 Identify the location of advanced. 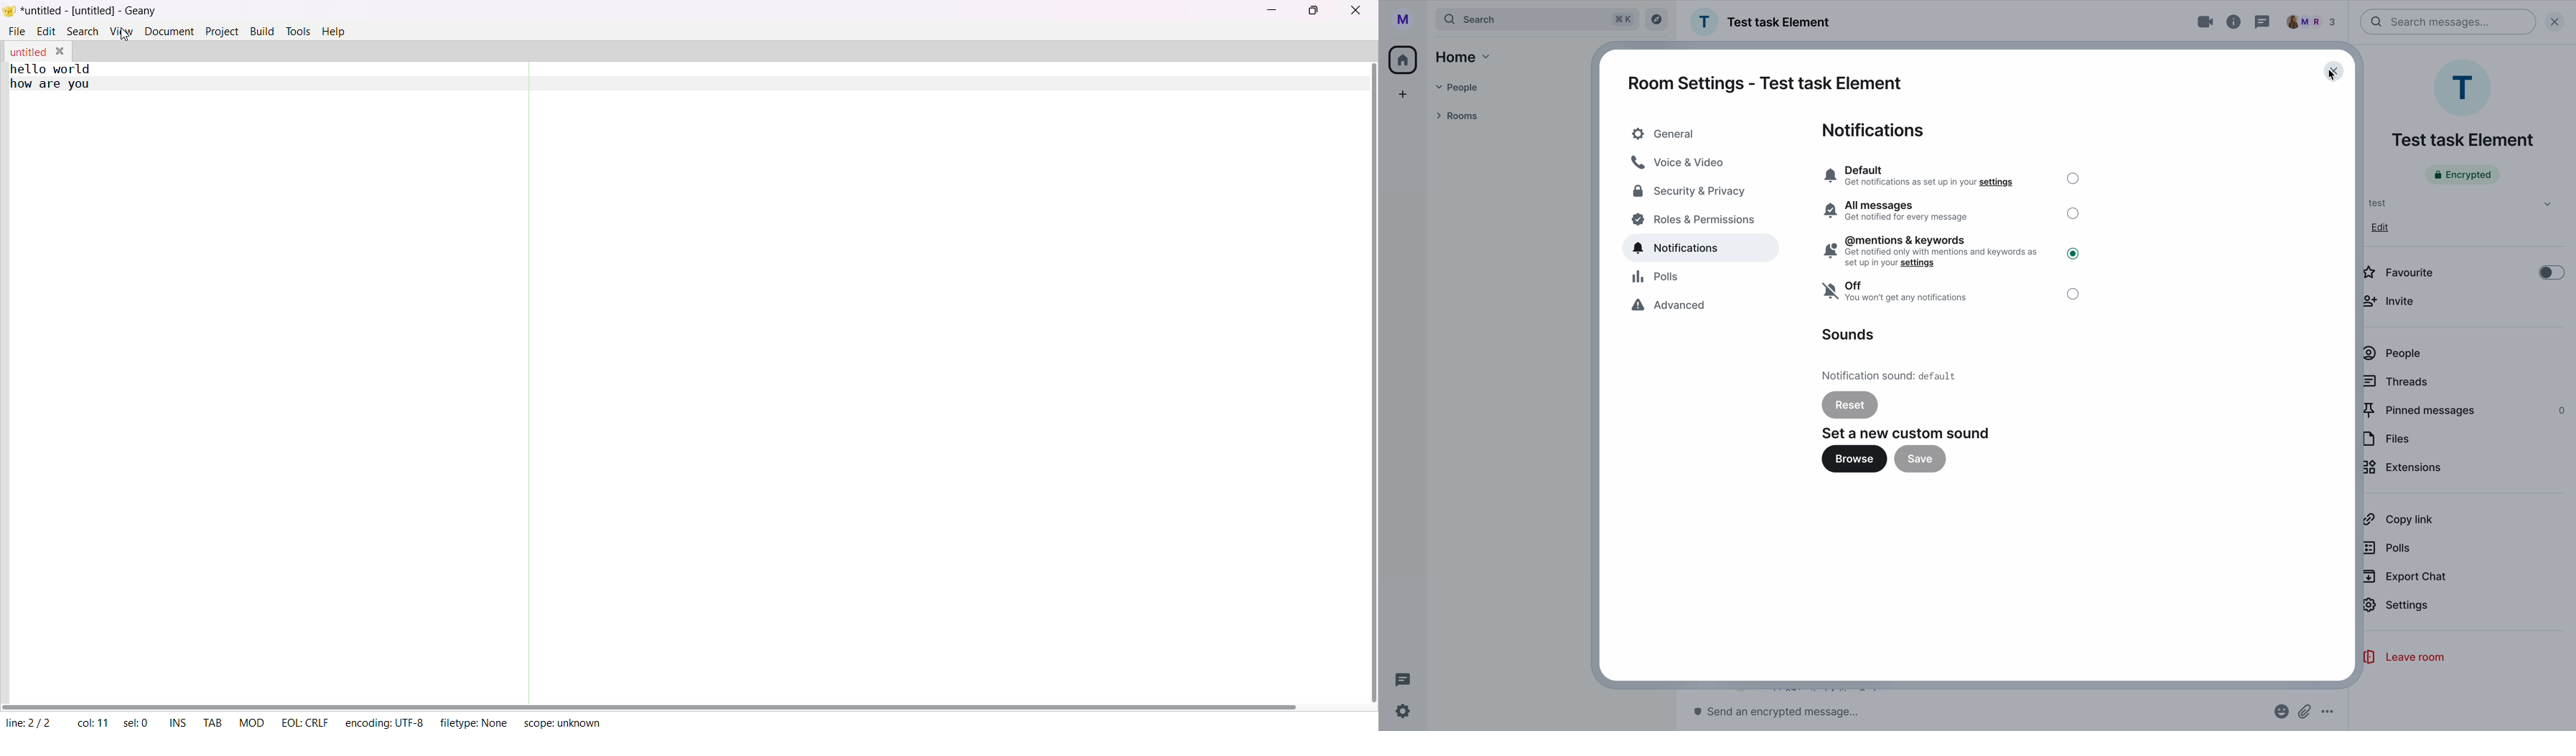
(1672, 307).